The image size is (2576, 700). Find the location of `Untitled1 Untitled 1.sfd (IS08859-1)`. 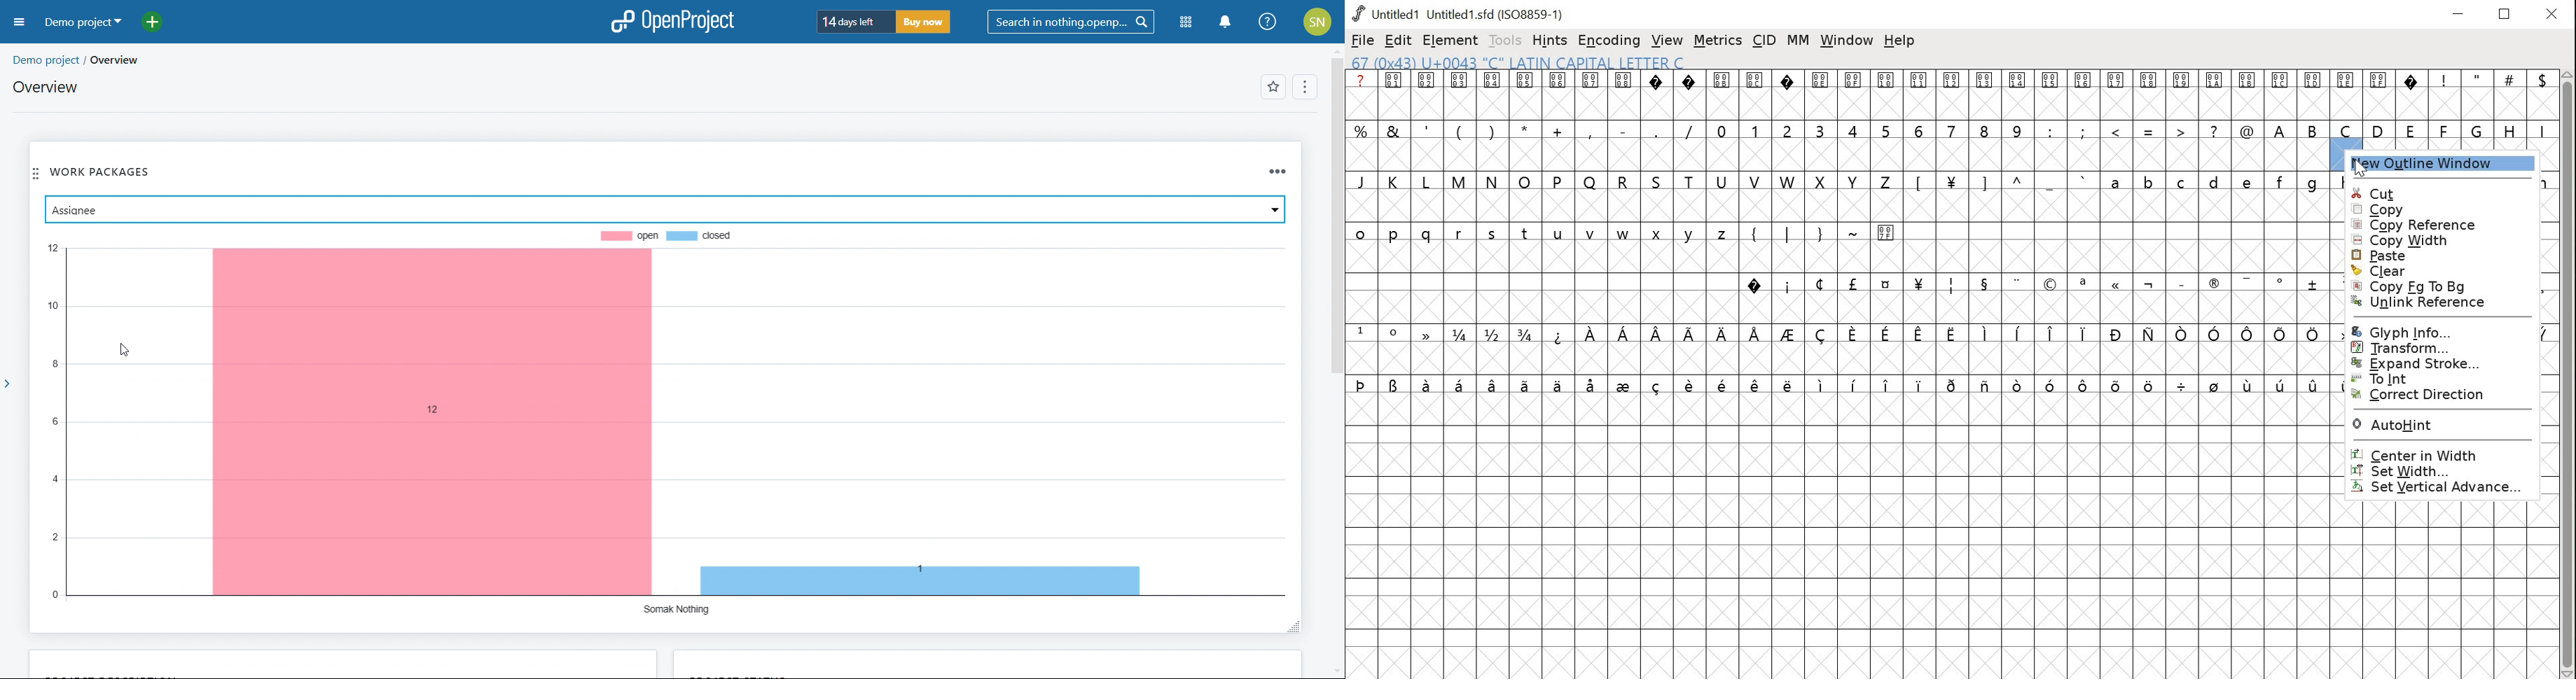

Untitled1 Untitled 1.sfd (IS08859-1) is located at coordinates (1460, 13).